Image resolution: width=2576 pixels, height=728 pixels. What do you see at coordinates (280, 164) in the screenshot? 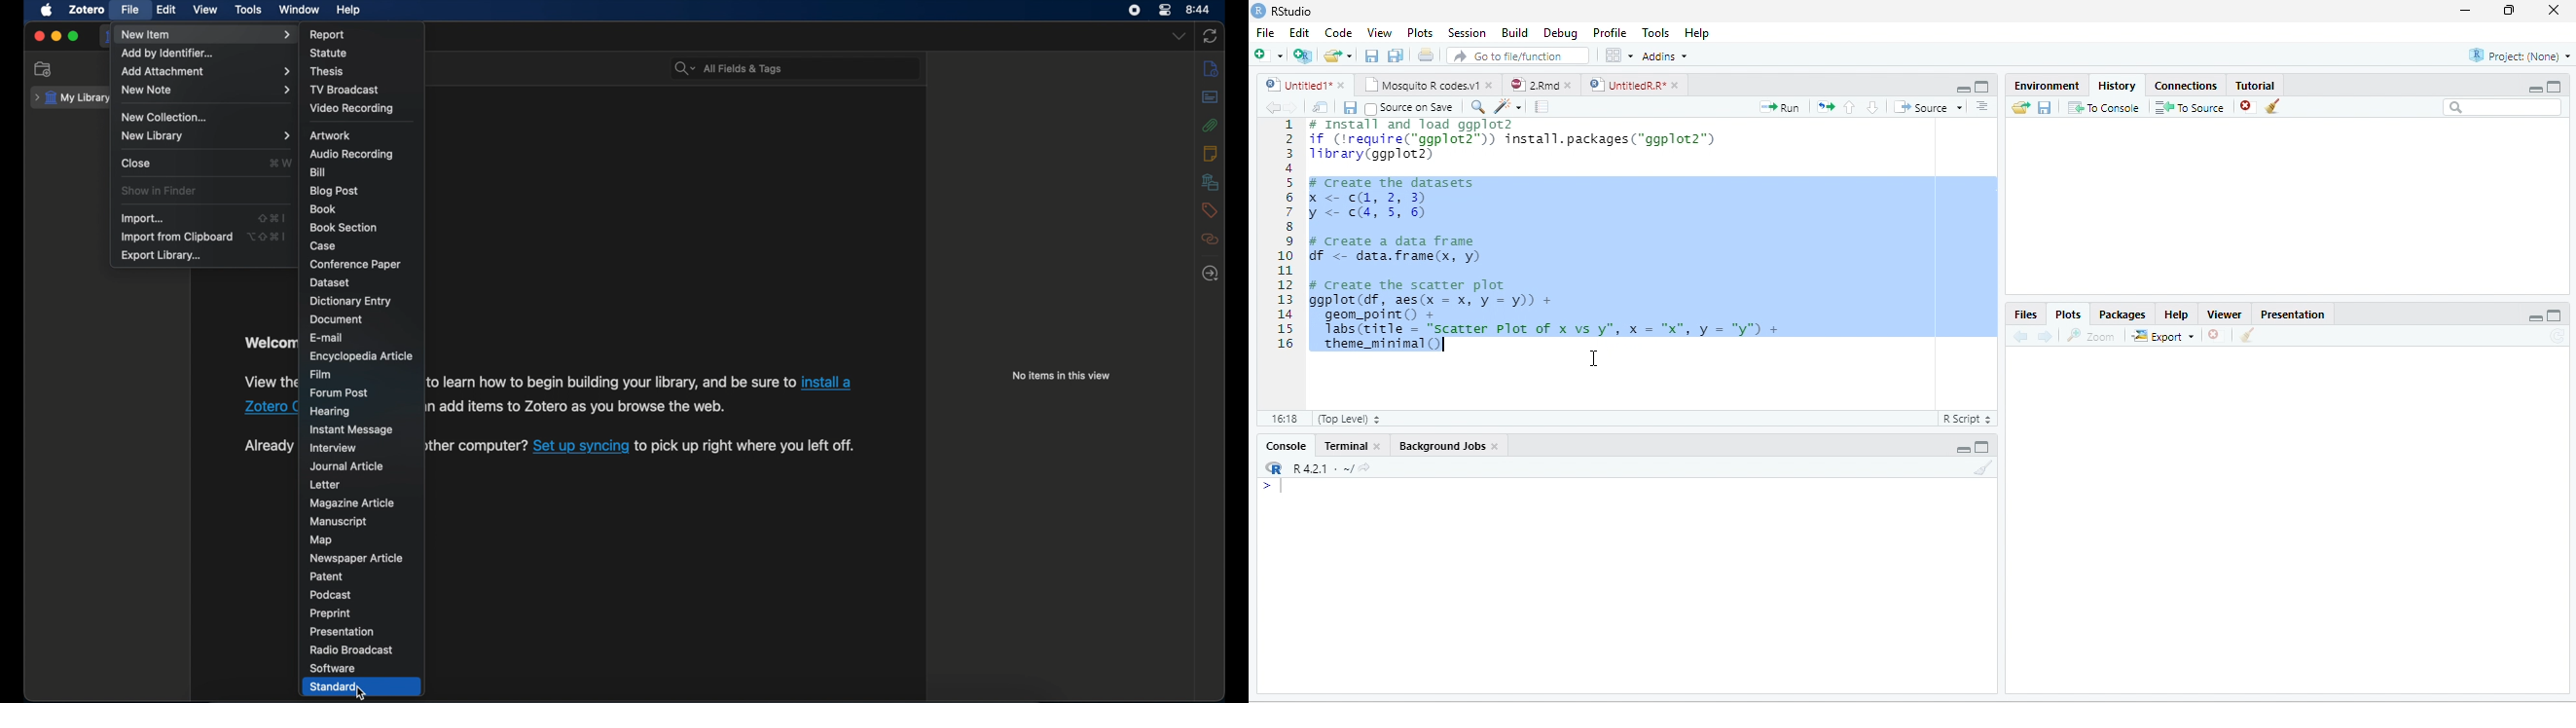
I see `shortcut` at bounding box center [280, 164].